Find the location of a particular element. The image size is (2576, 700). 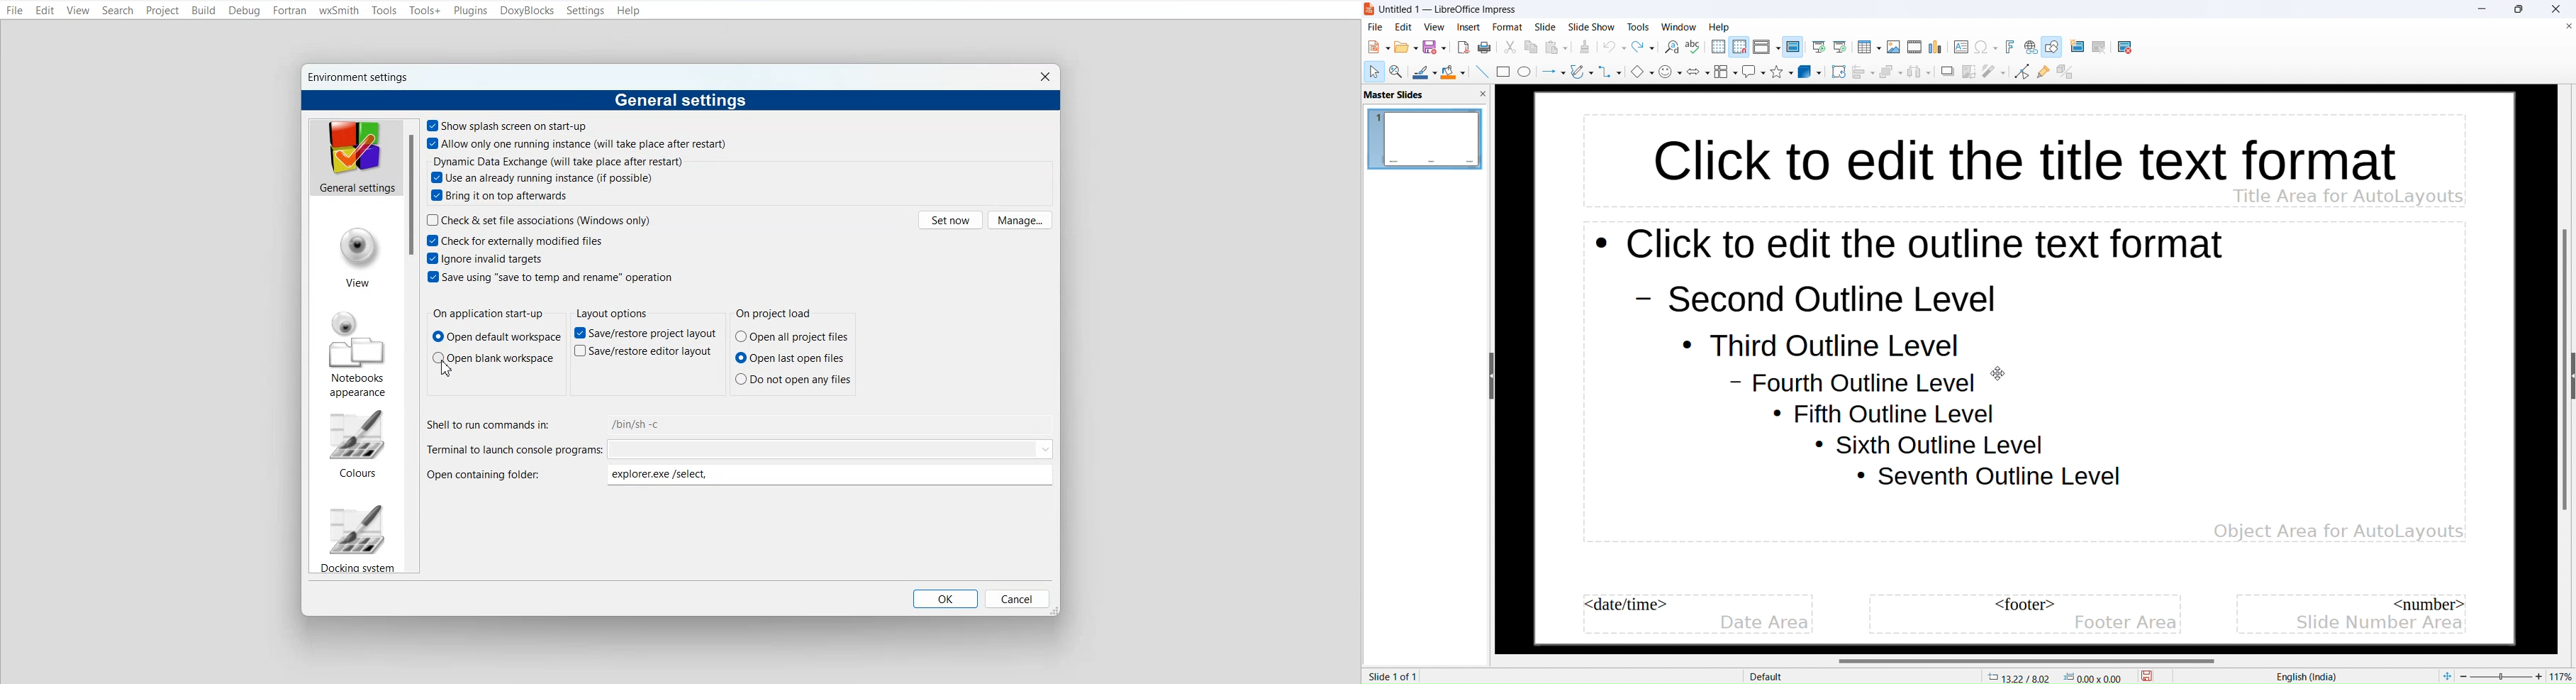

Zoom percent is located at coordinates (2502, 676).